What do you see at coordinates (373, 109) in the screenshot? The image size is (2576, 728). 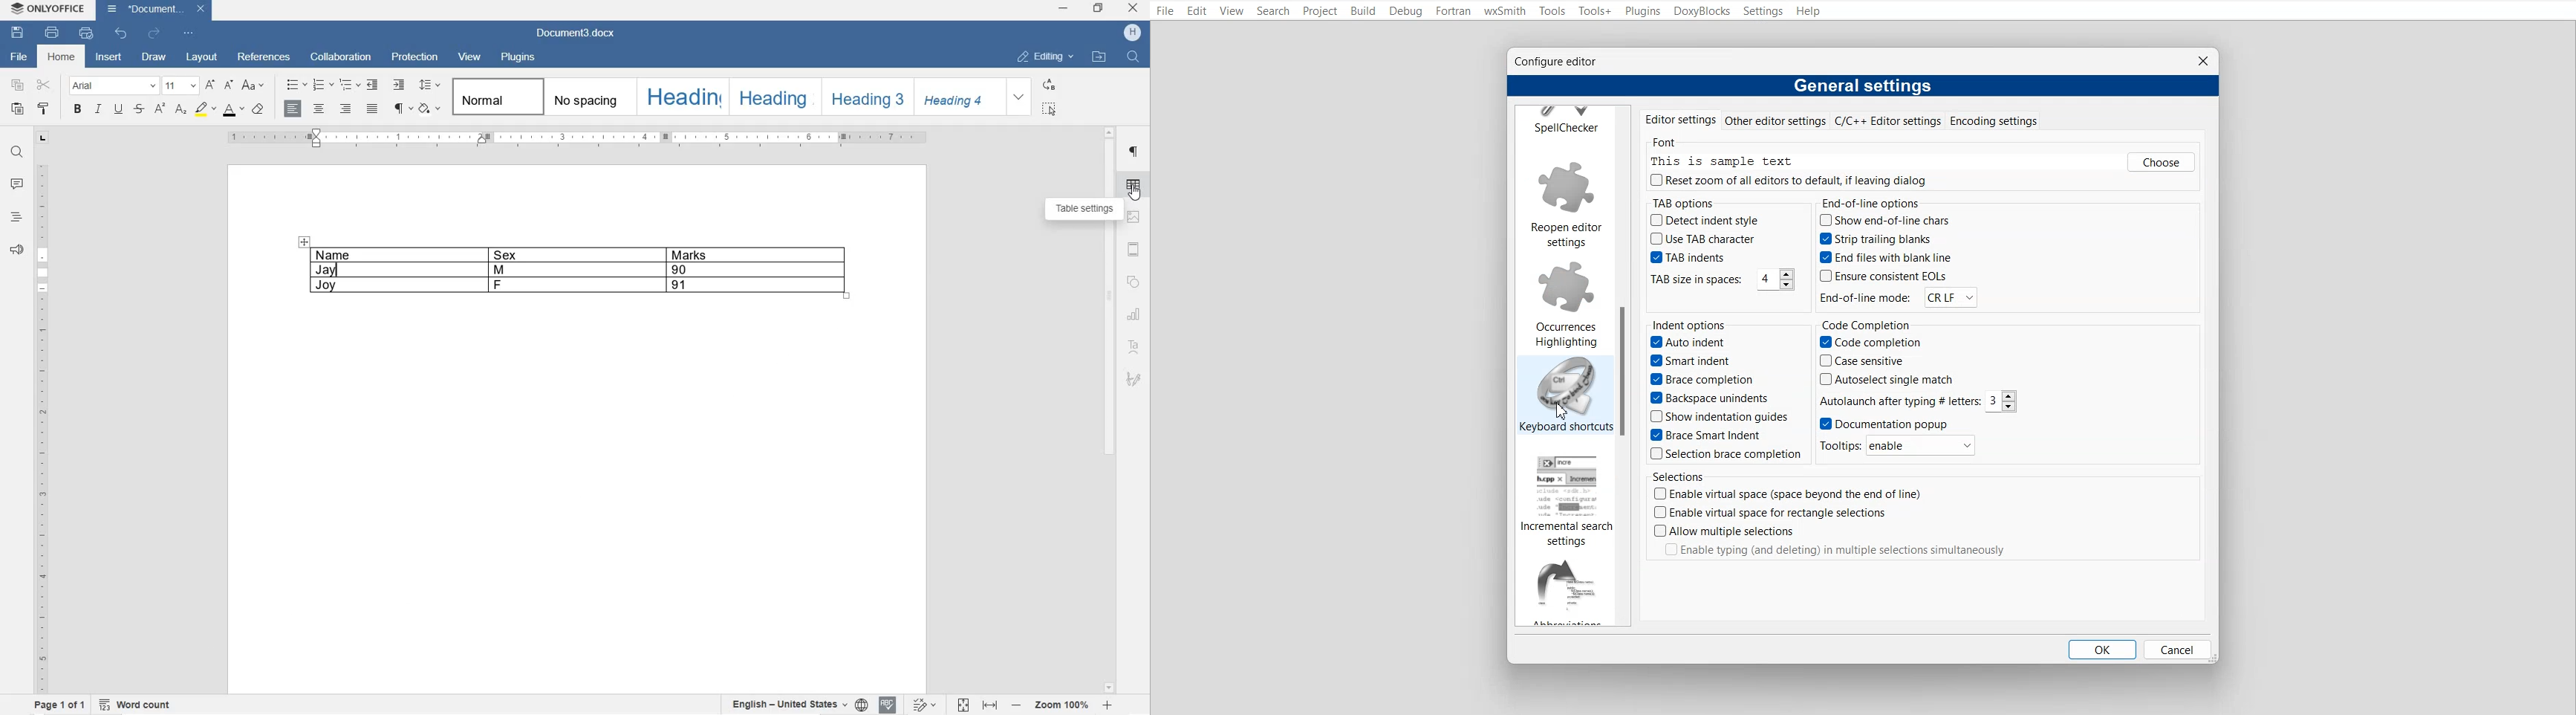 I see `JUSTIFIED` at bounding box center [373, 109].